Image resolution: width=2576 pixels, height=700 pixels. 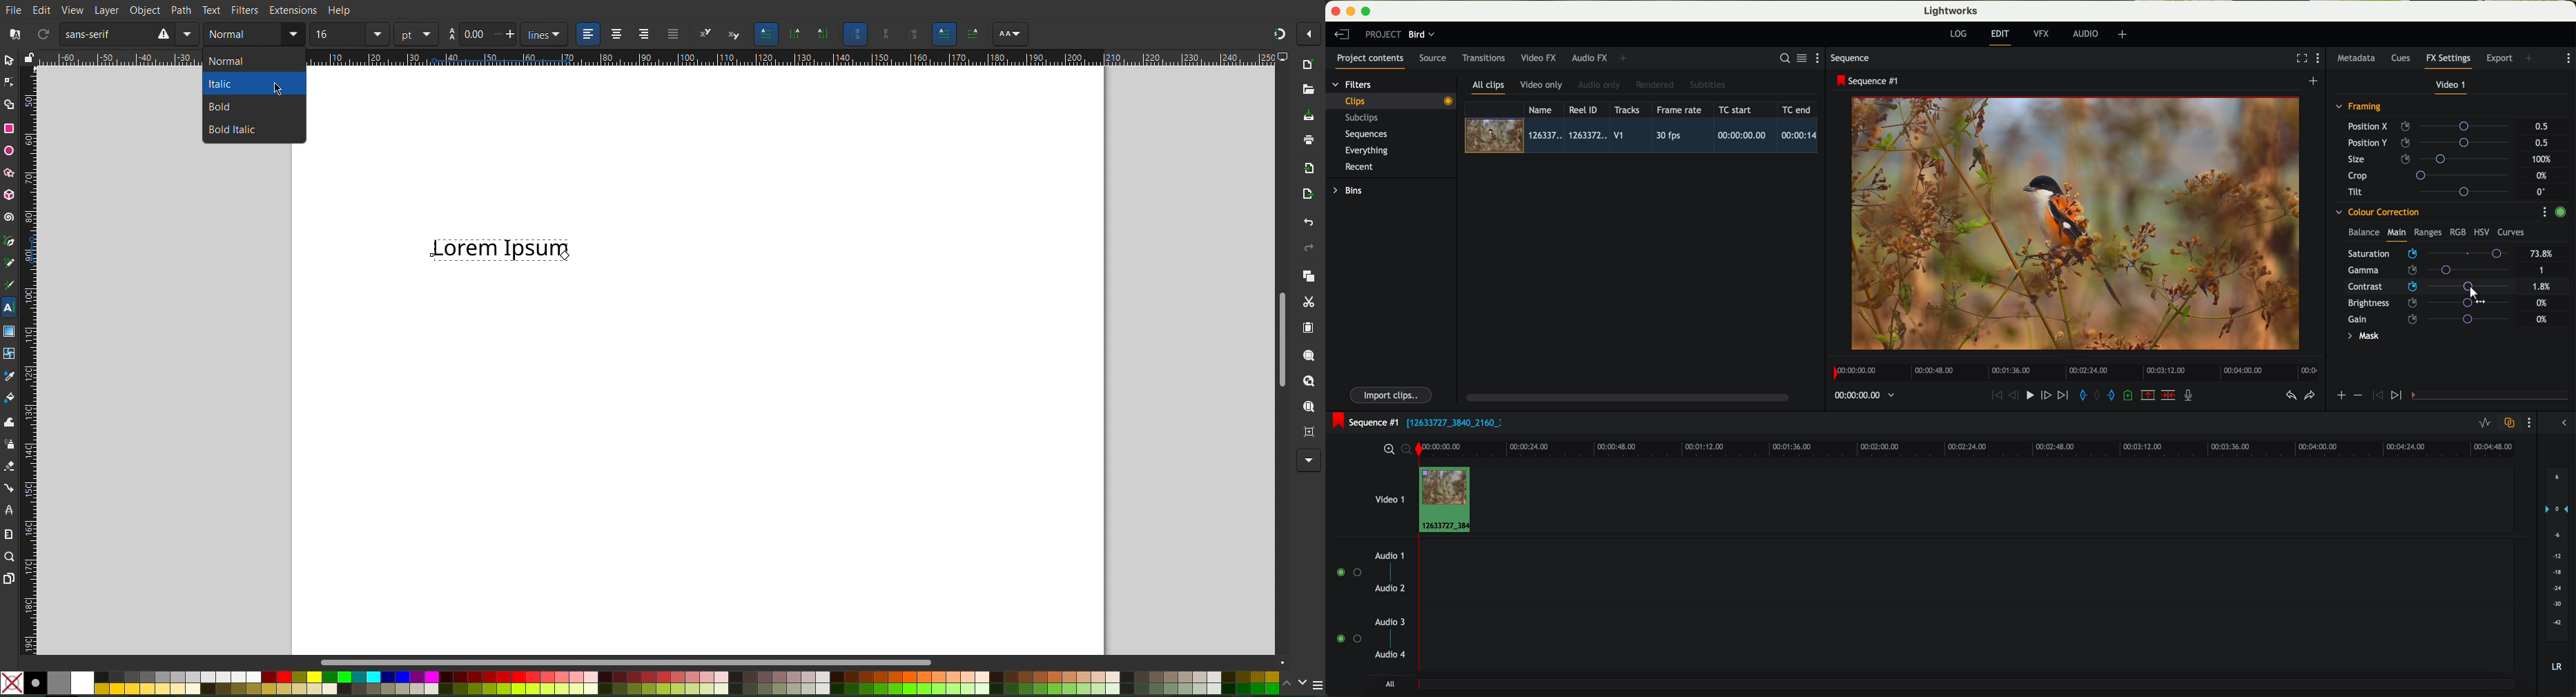 What do you see at coordinates (1449, 500) in the screenshot?
I see `drag video to video track 1` at bounding box center [1449, 500].